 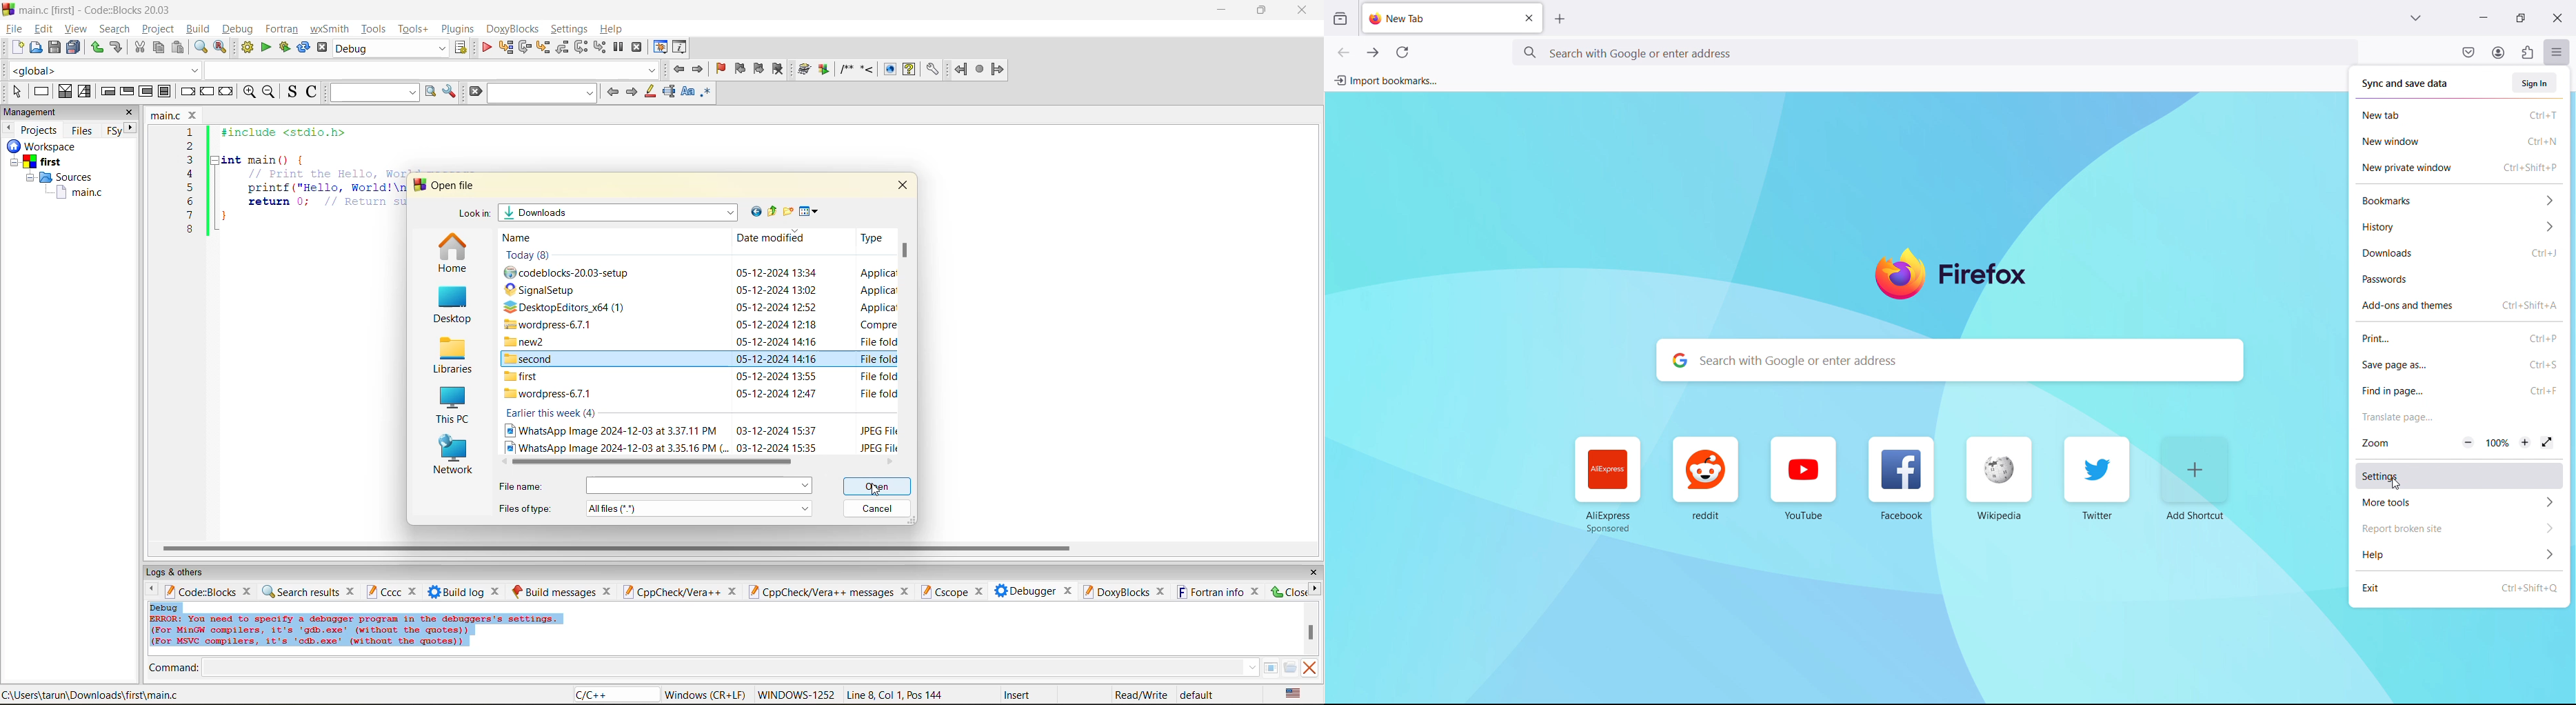 I want to click on selected text, so click(x=669, y=92).